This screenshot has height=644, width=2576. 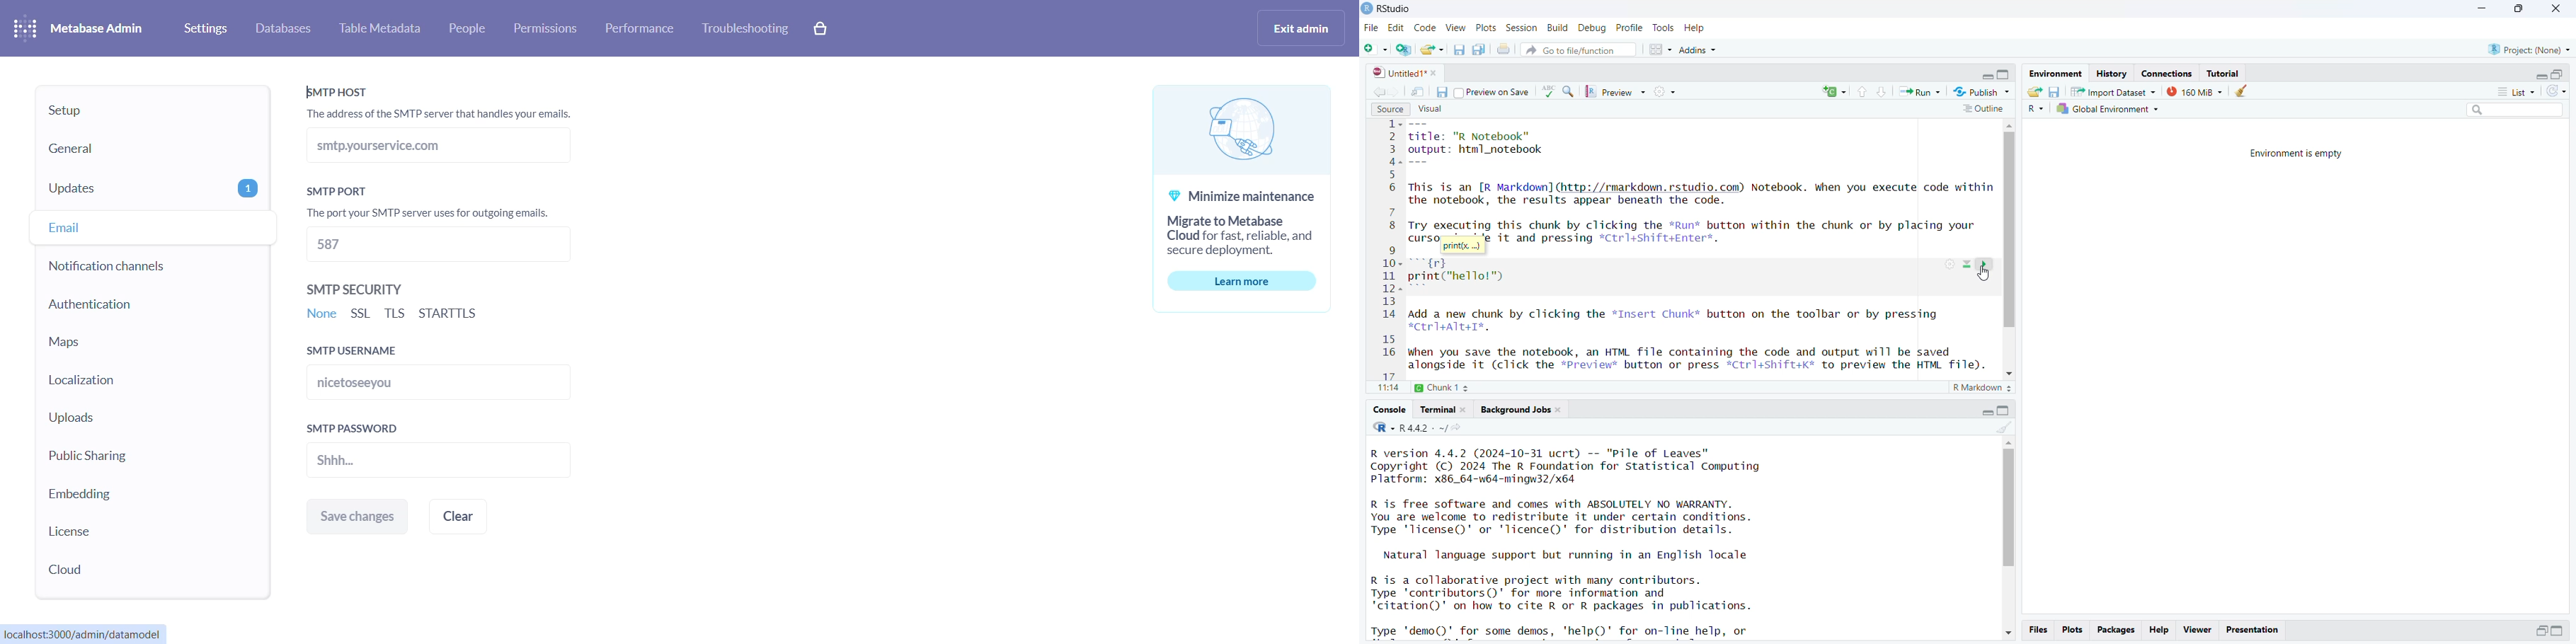 What do you see at coordinates (2113, 91) in the screenshot?
I see `Import dataset` at bounding box center [2113, 91].